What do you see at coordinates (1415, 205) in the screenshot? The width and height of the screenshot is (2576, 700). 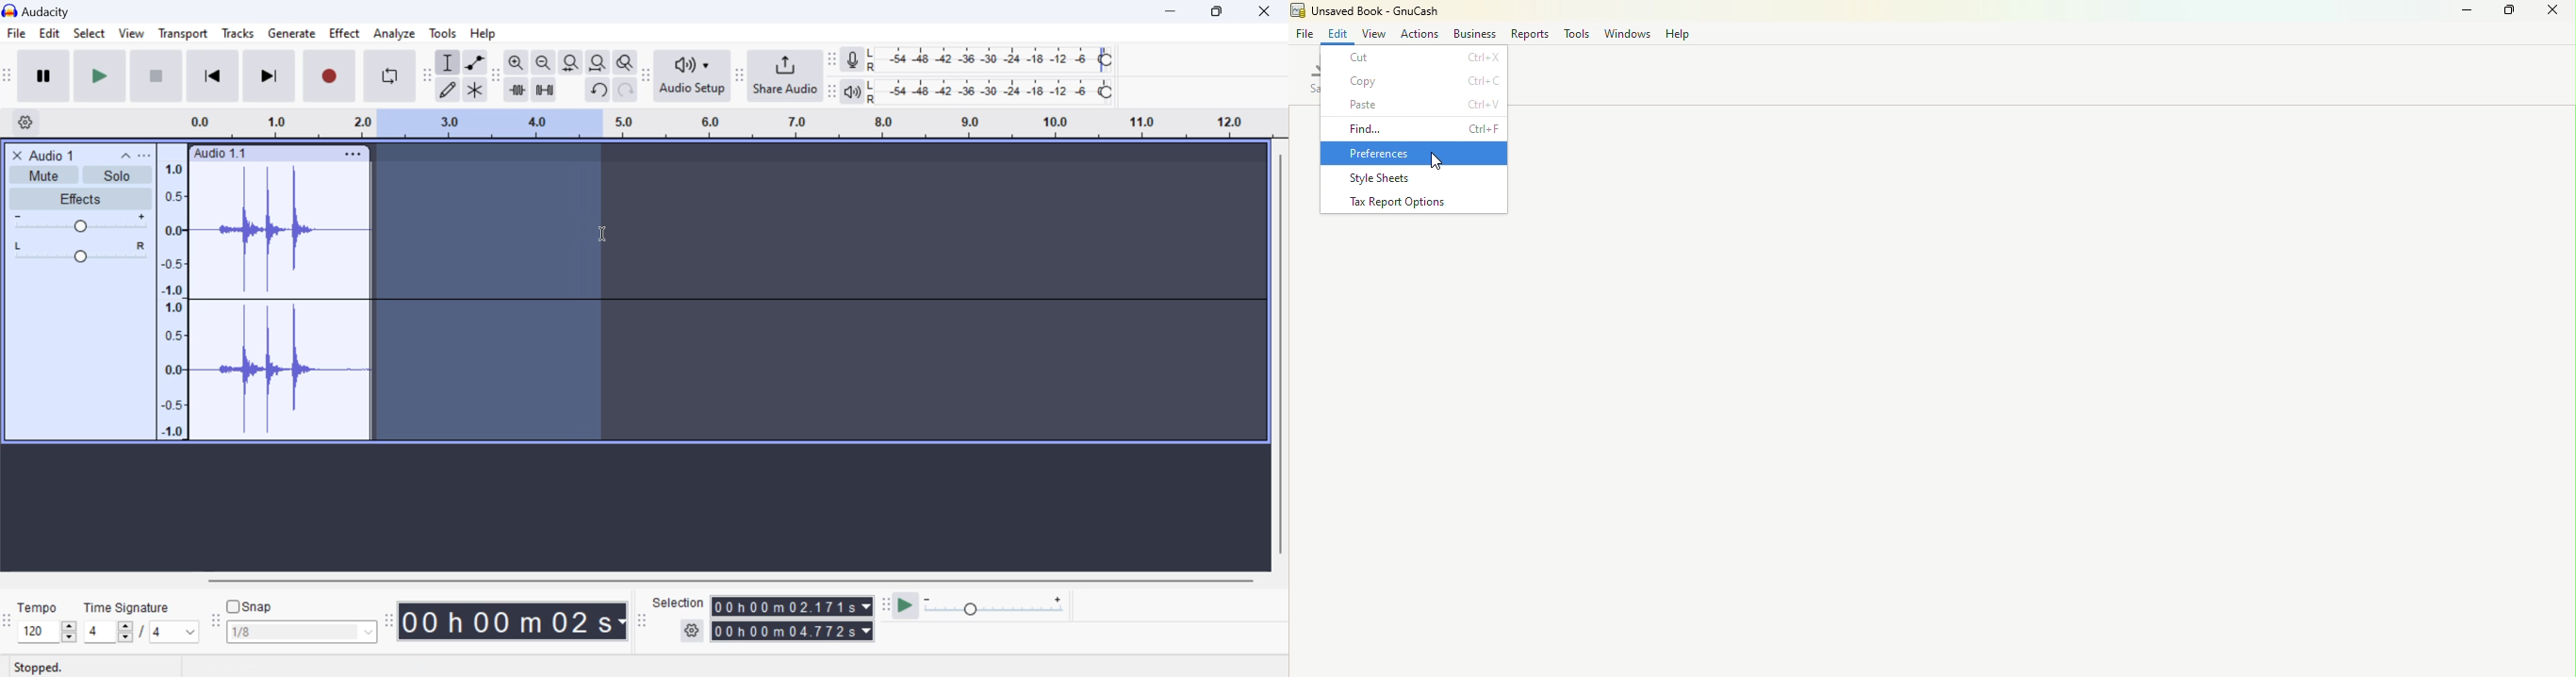 I see `Tax report options` at bounding box center [1415, 205].